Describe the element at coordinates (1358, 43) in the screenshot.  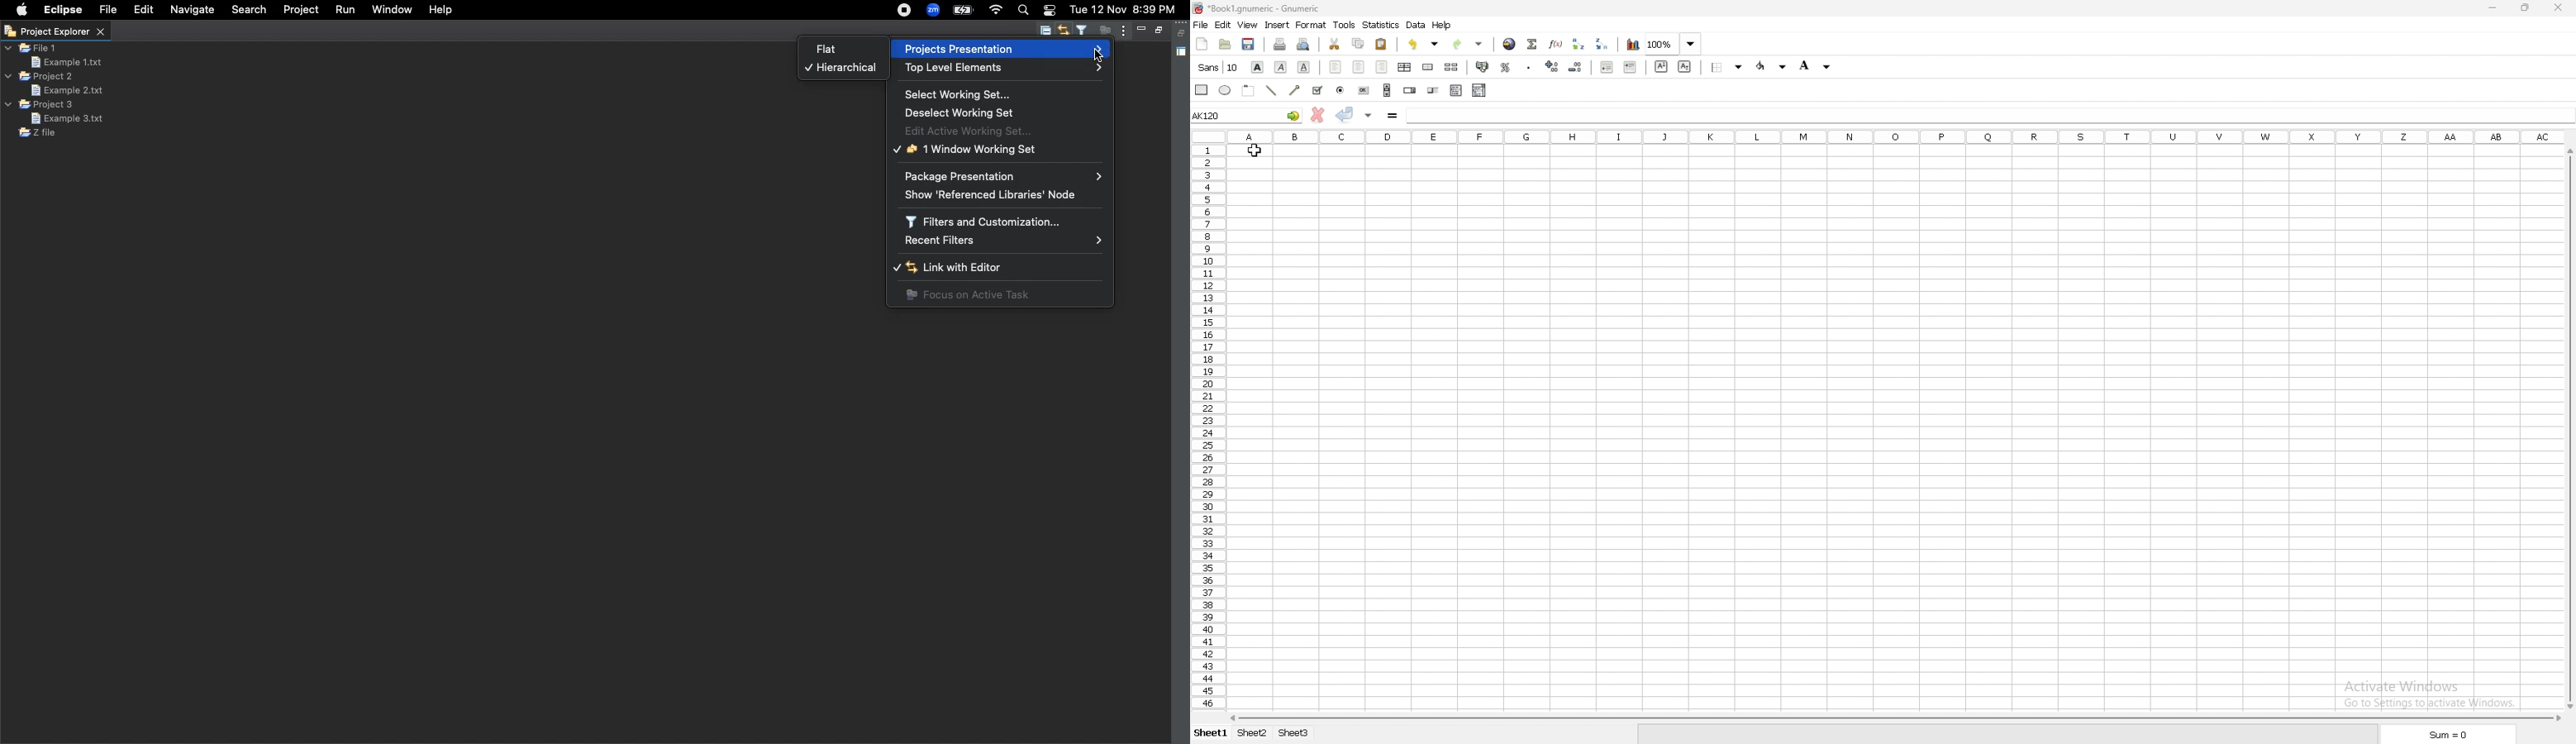
I see `copy` at that location.